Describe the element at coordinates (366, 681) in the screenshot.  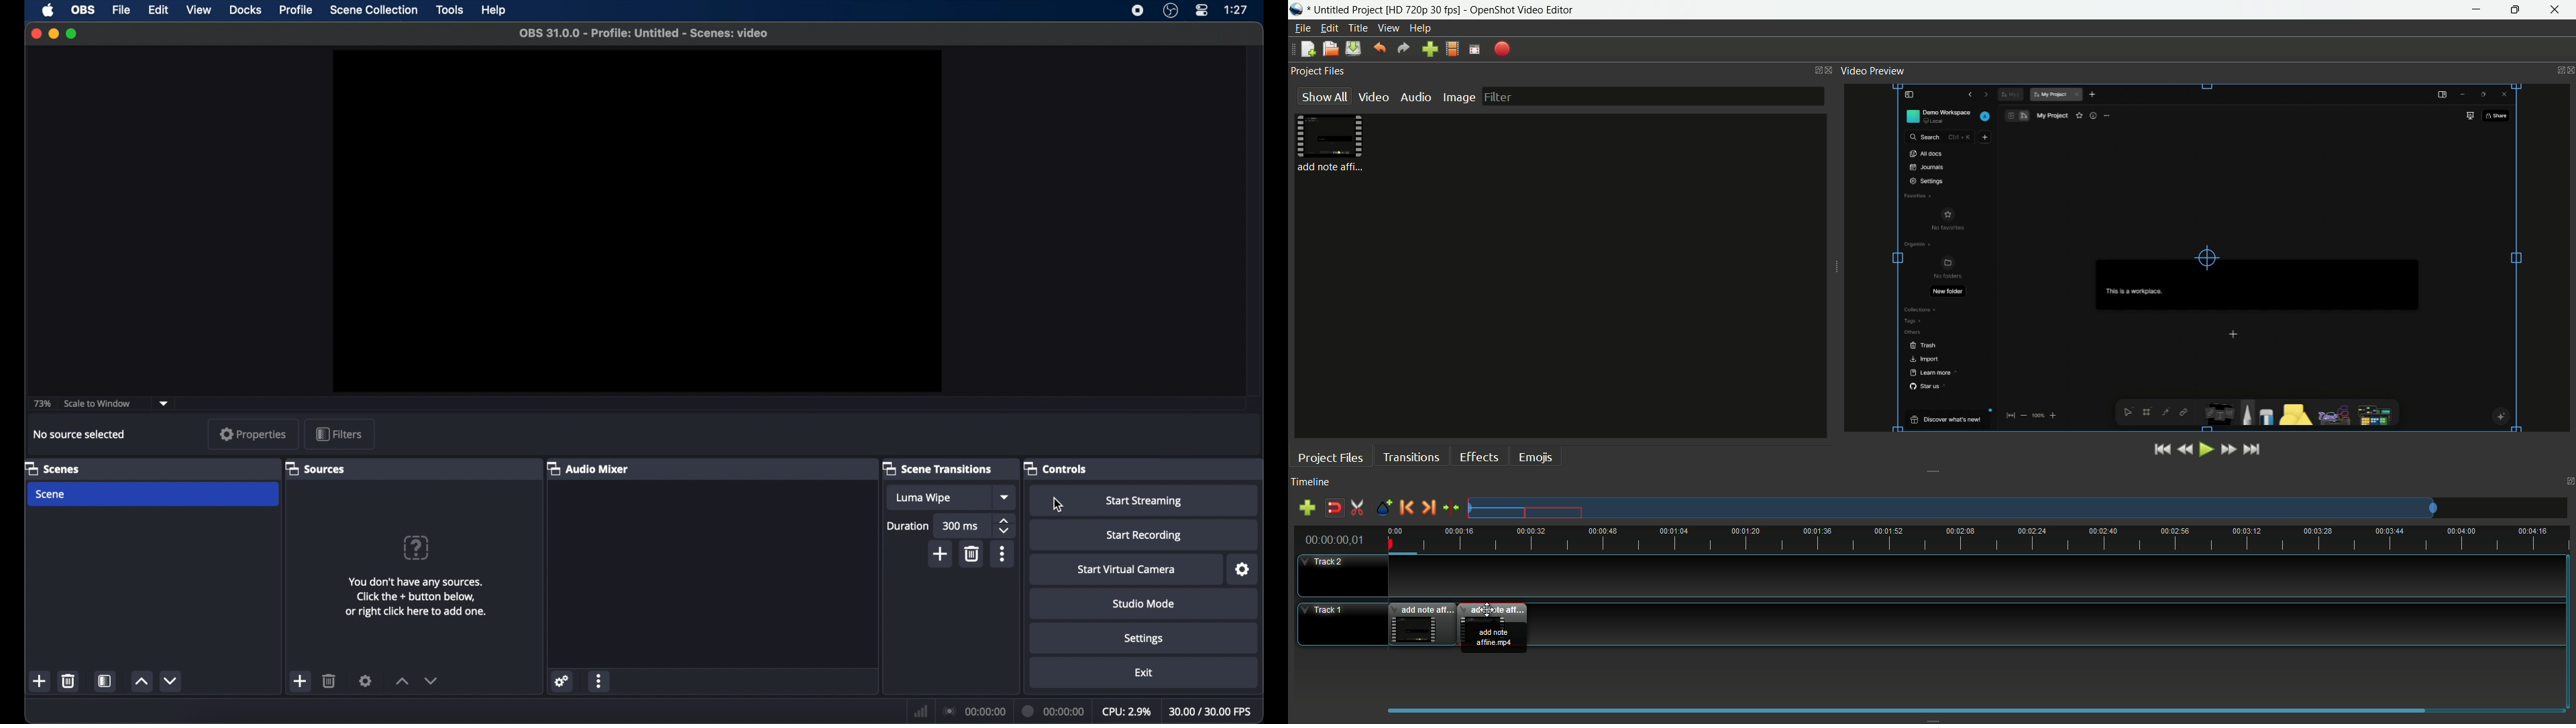
I see `settings` at that location.